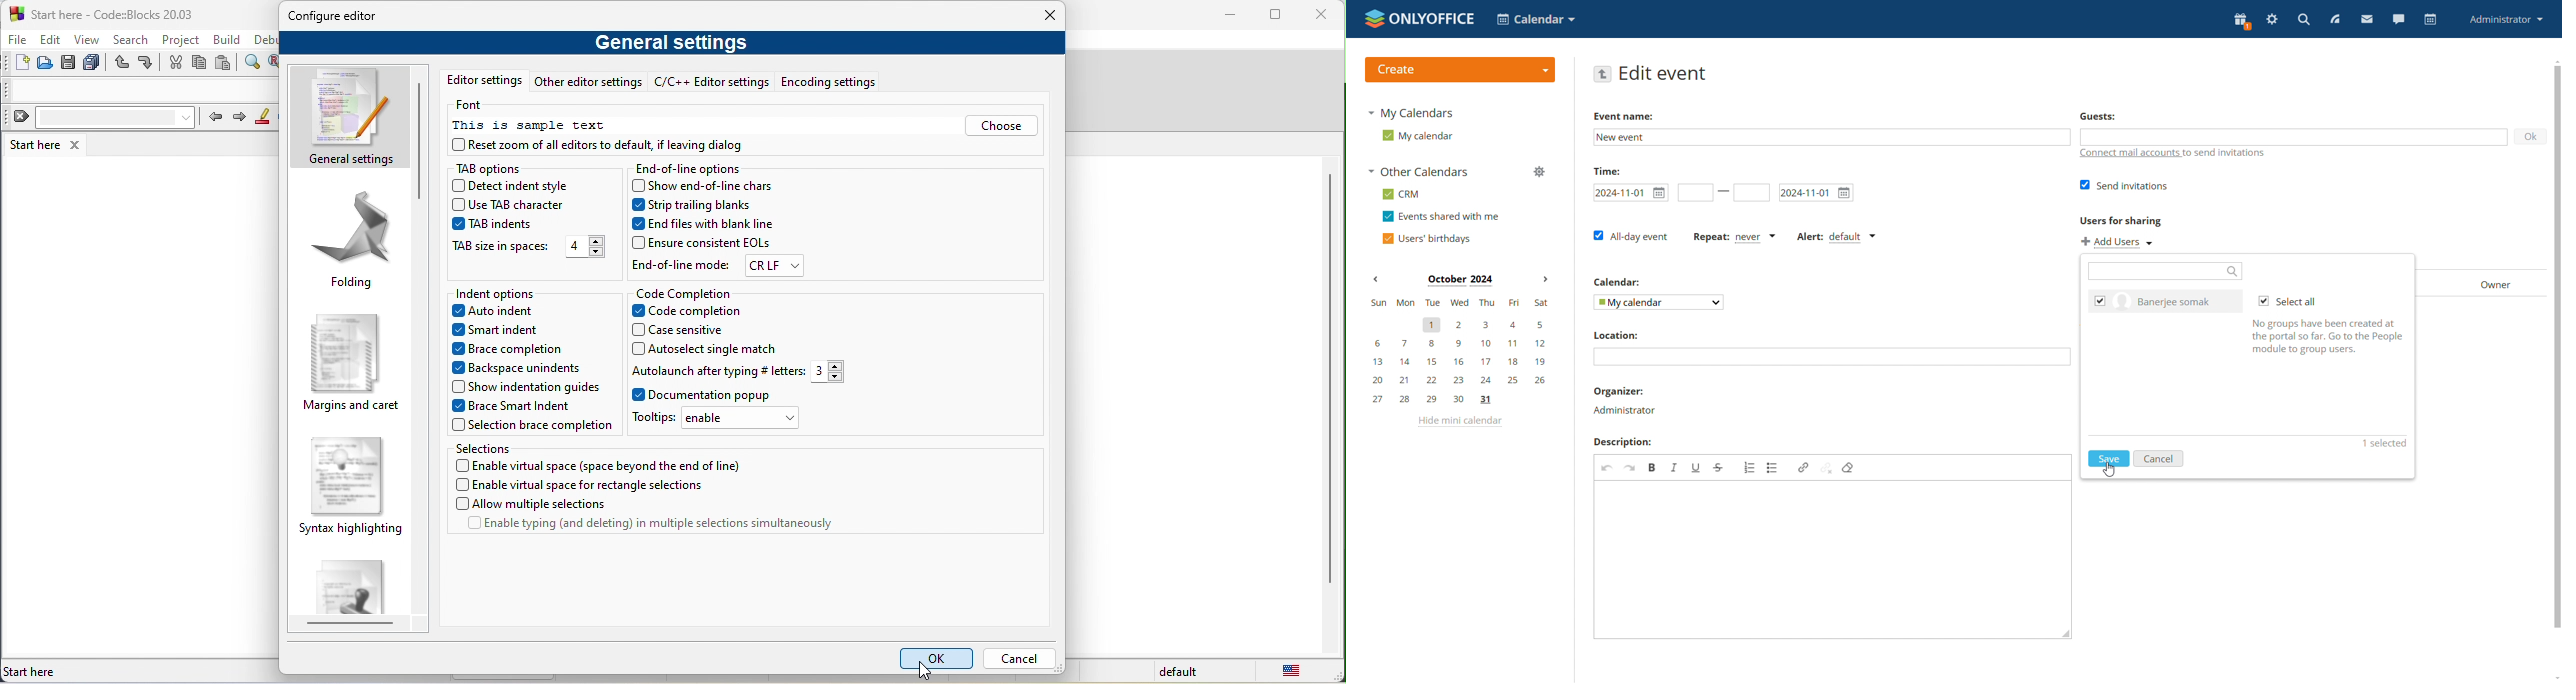  Describe the element at coordinates (506, 313) in the screenshot. I see `Enabled auto-indent` at that location.